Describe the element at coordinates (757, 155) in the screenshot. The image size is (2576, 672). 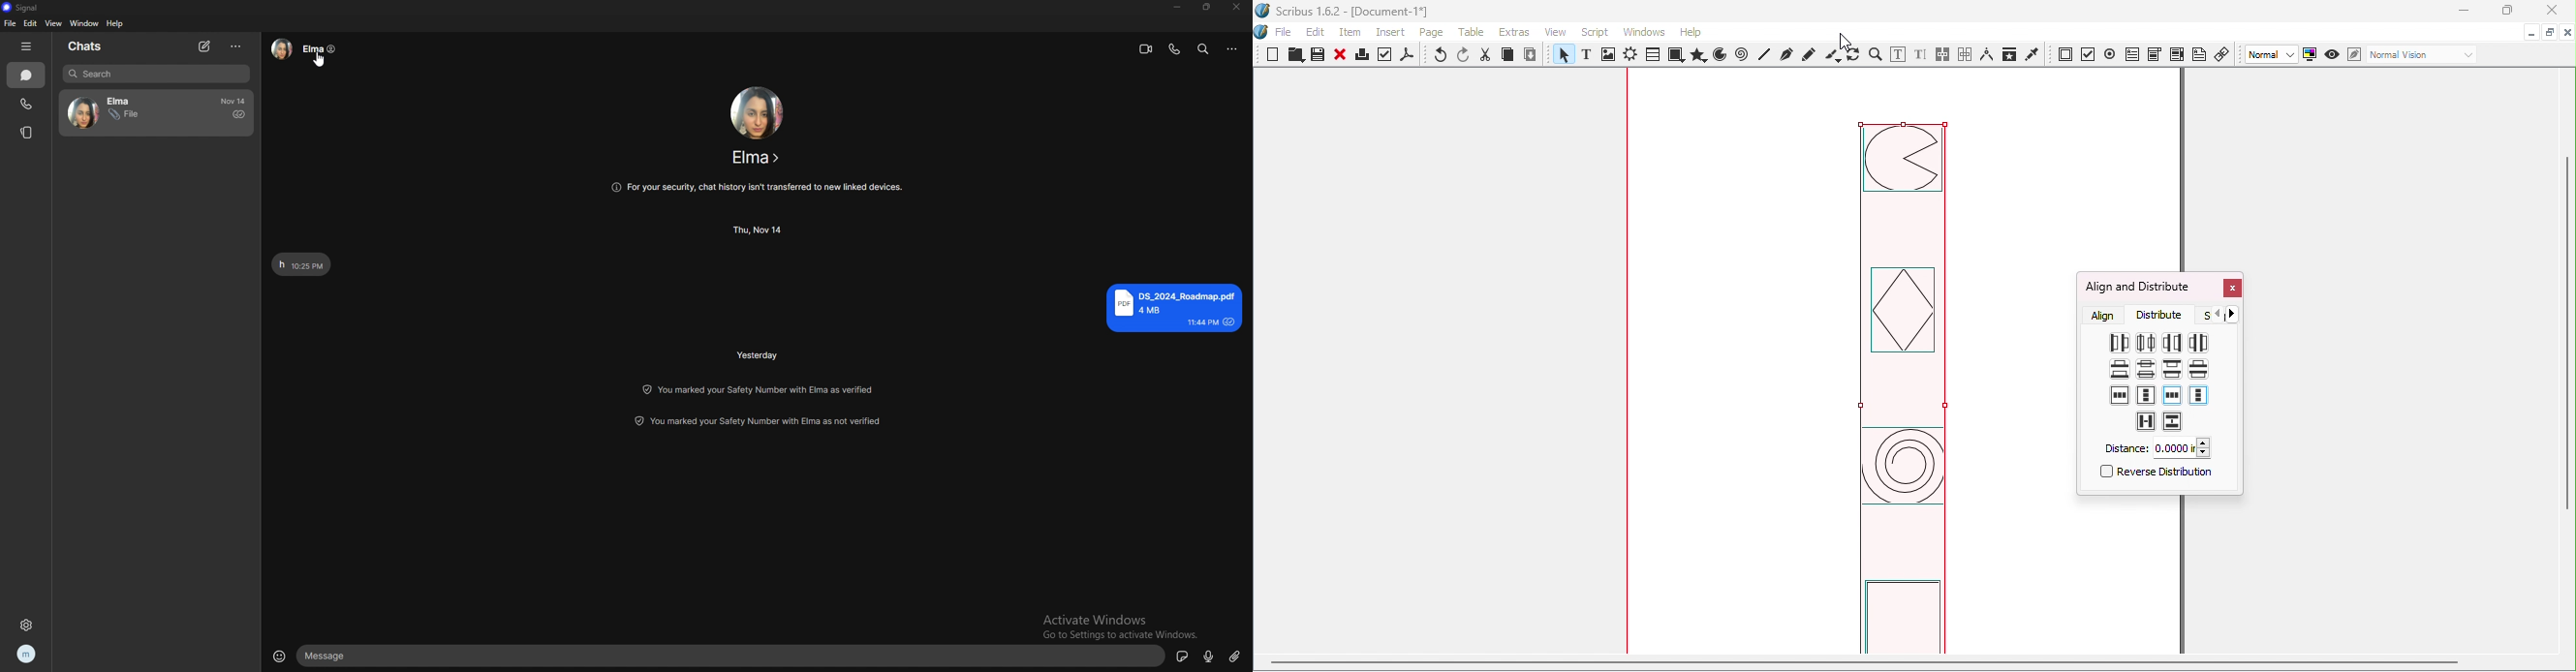
I see `contact name` at that location.